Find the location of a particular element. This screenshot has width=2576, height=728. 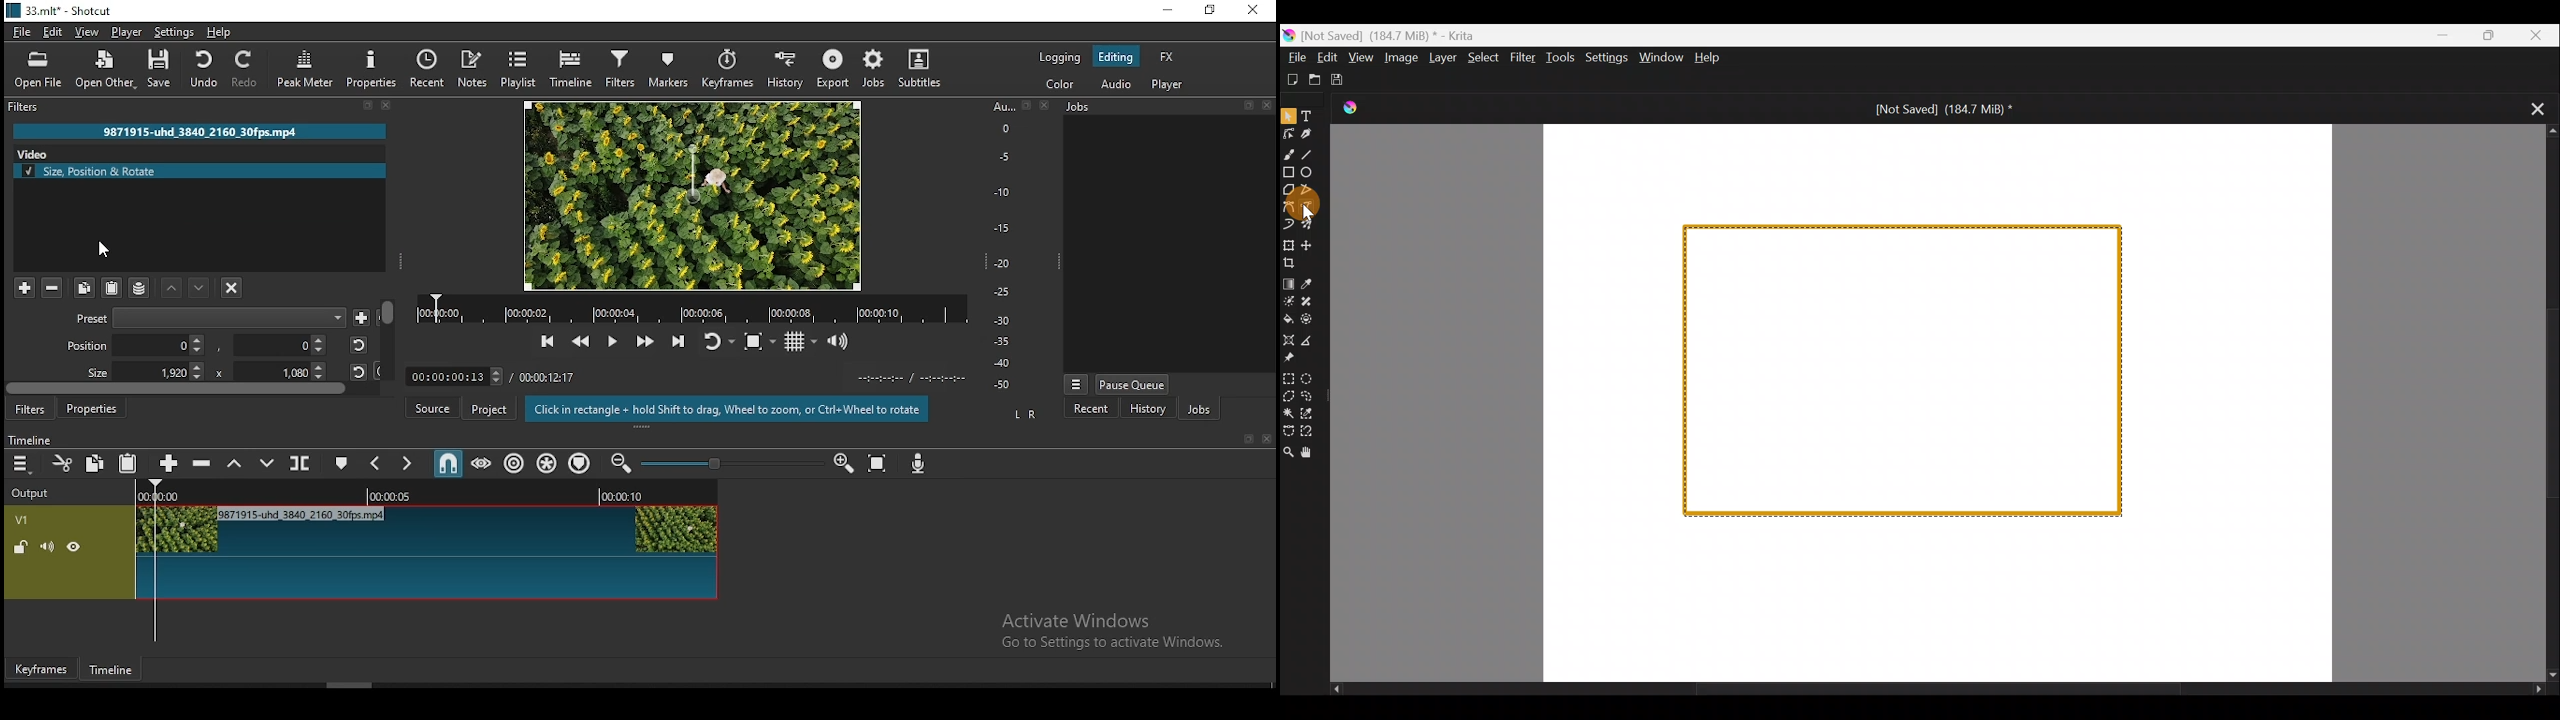

file is located at coordinates (19, 31).